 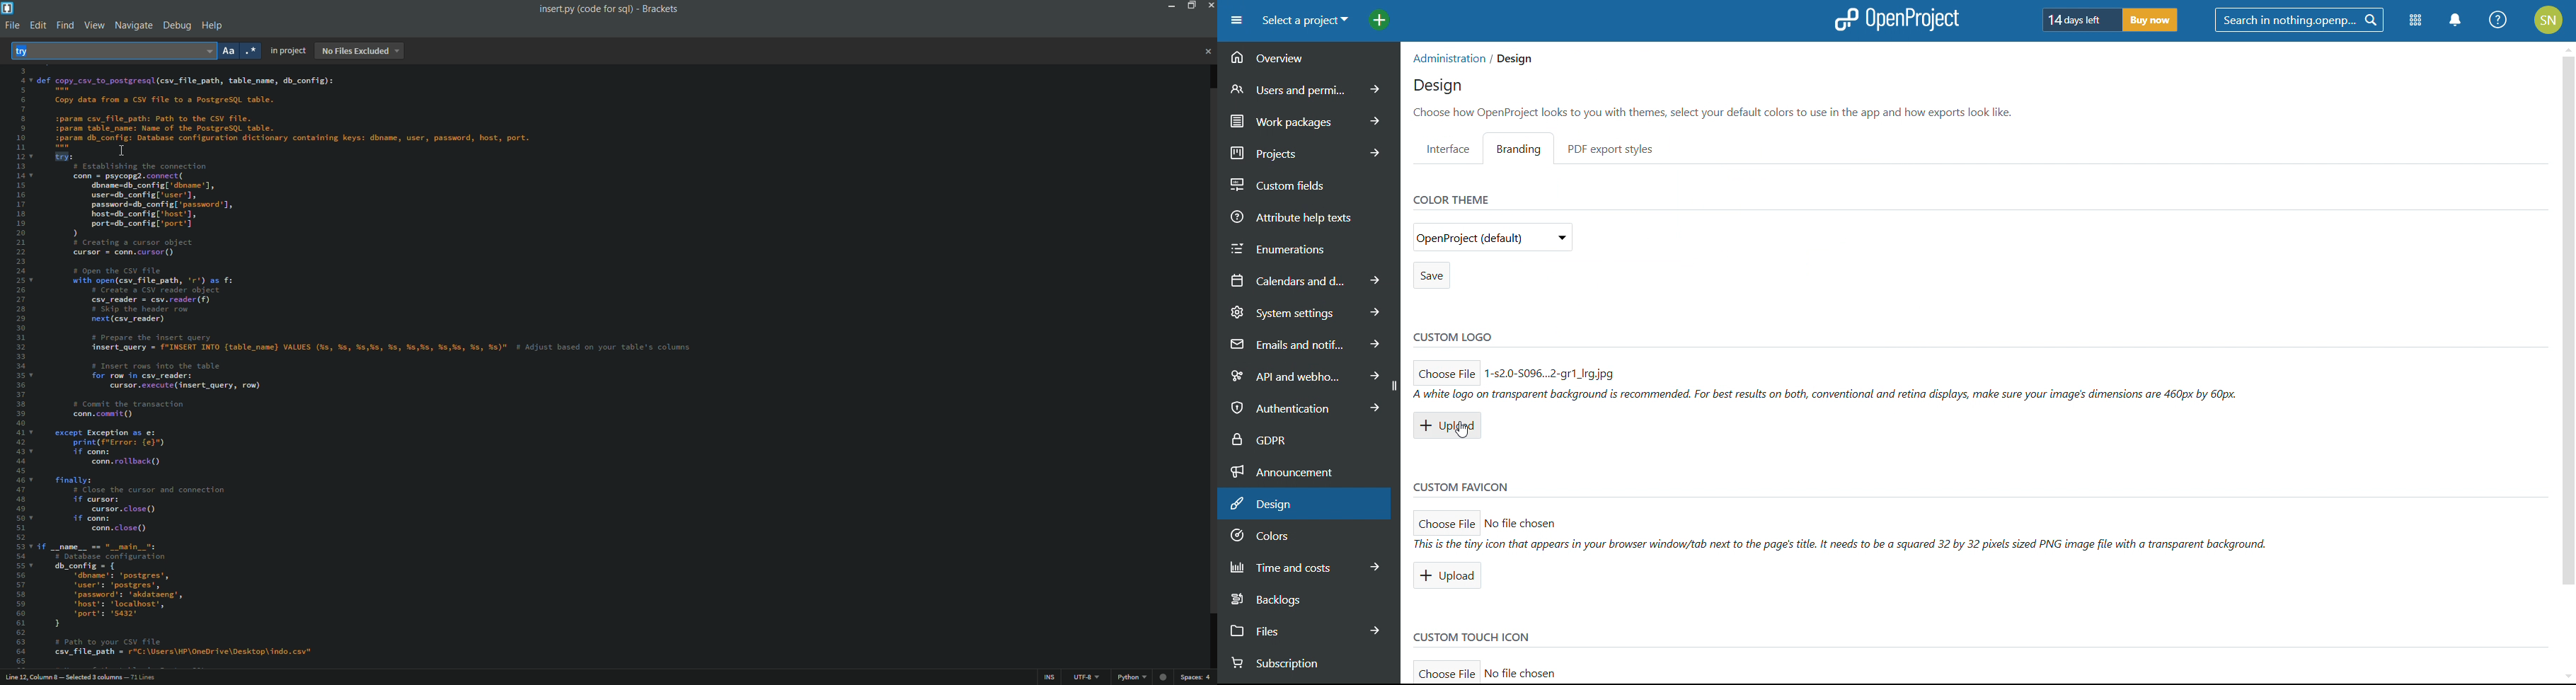 I want to click on notifications, so click(x=2456, y=20).